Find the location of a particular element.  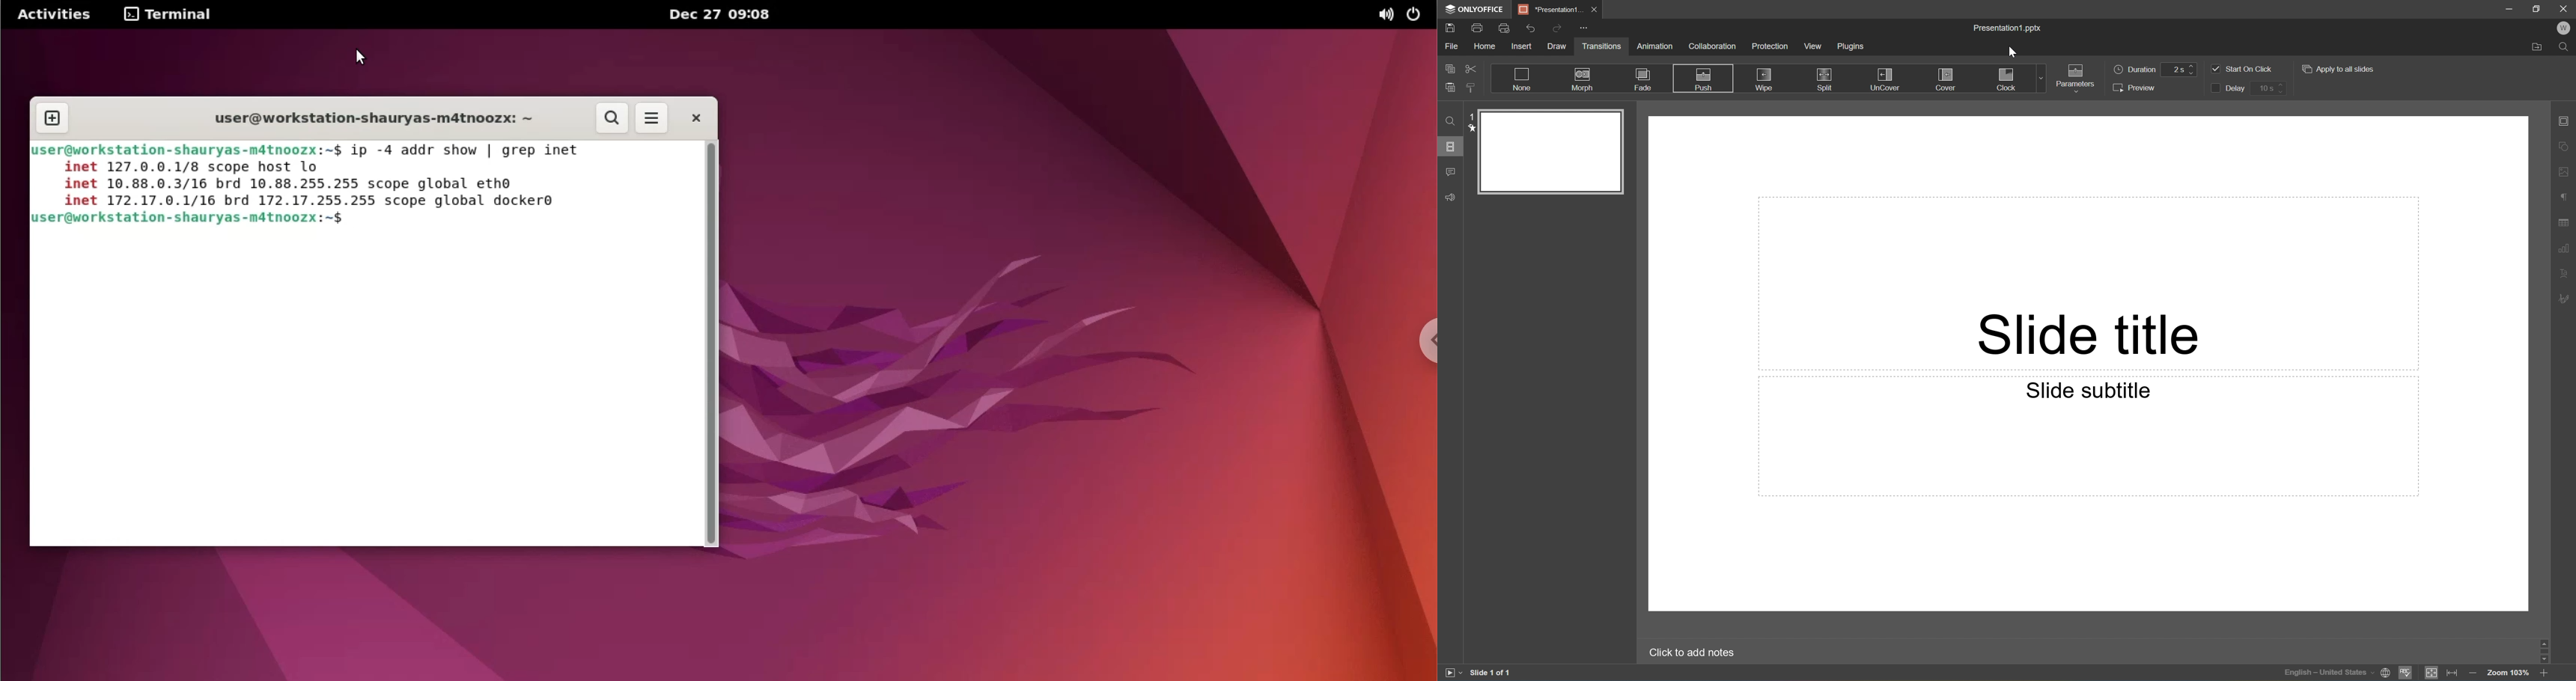

Draw is located at coordinates (1560, 48).